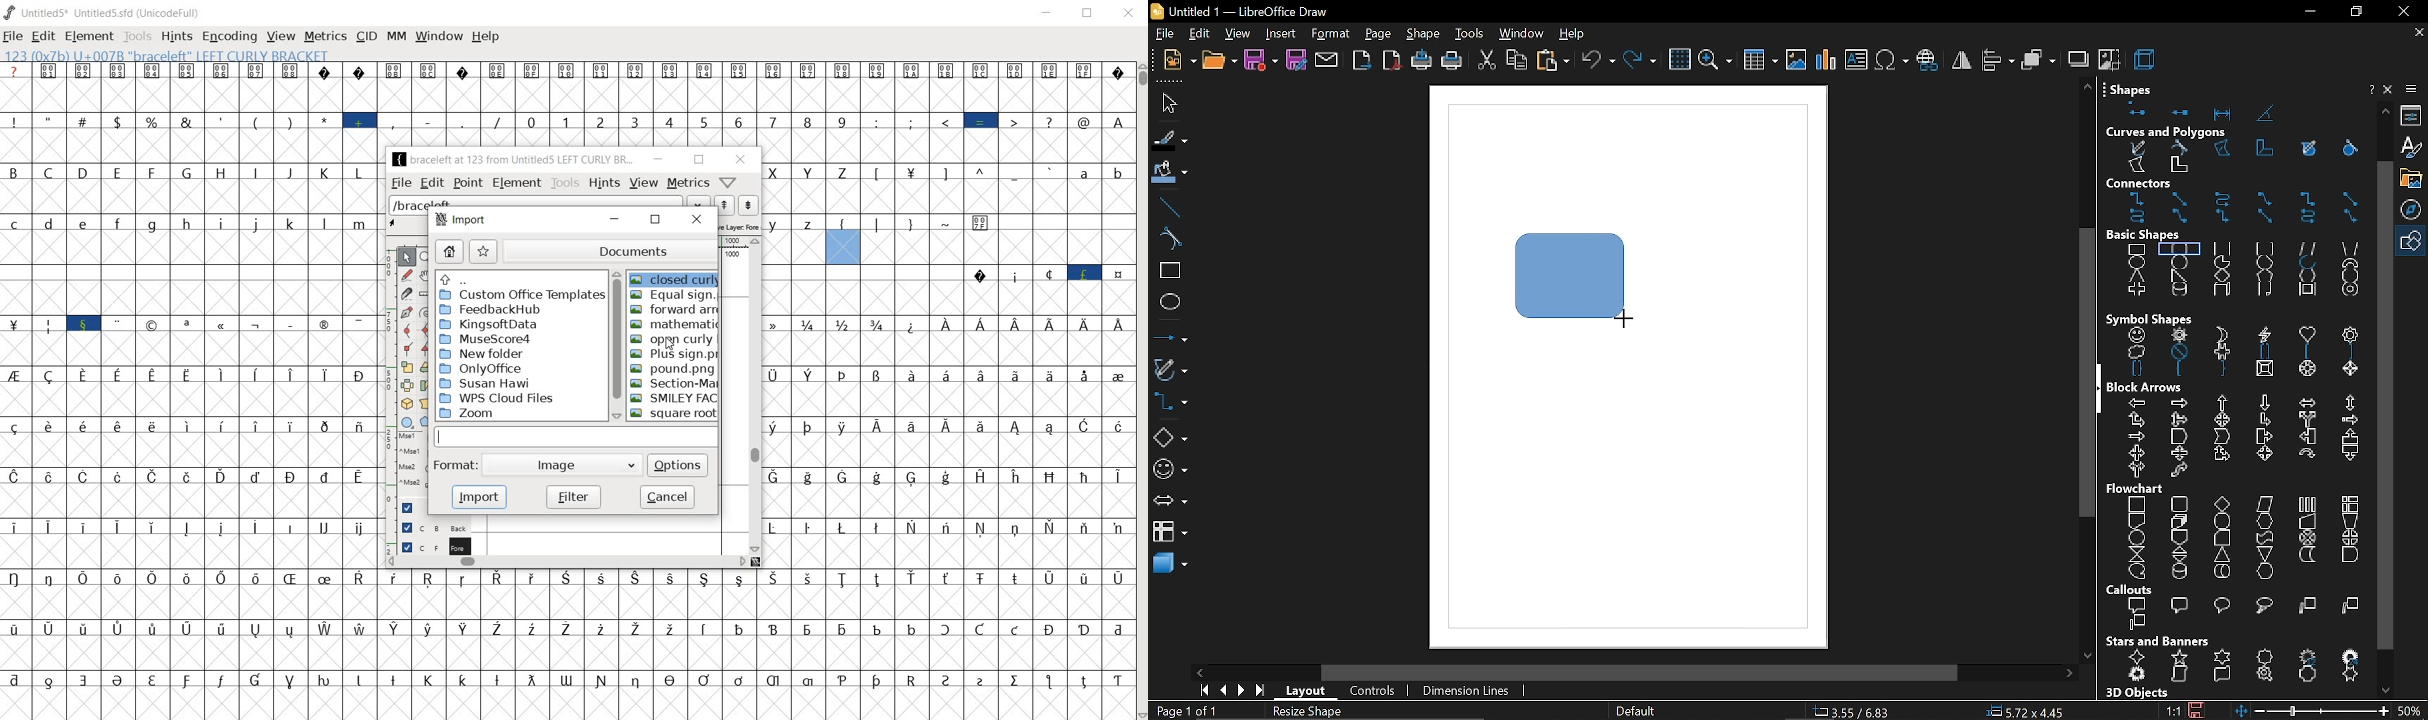 The height and width of the screenshot is (728, 2436). I want to click on connectors, so click(2163, 184).